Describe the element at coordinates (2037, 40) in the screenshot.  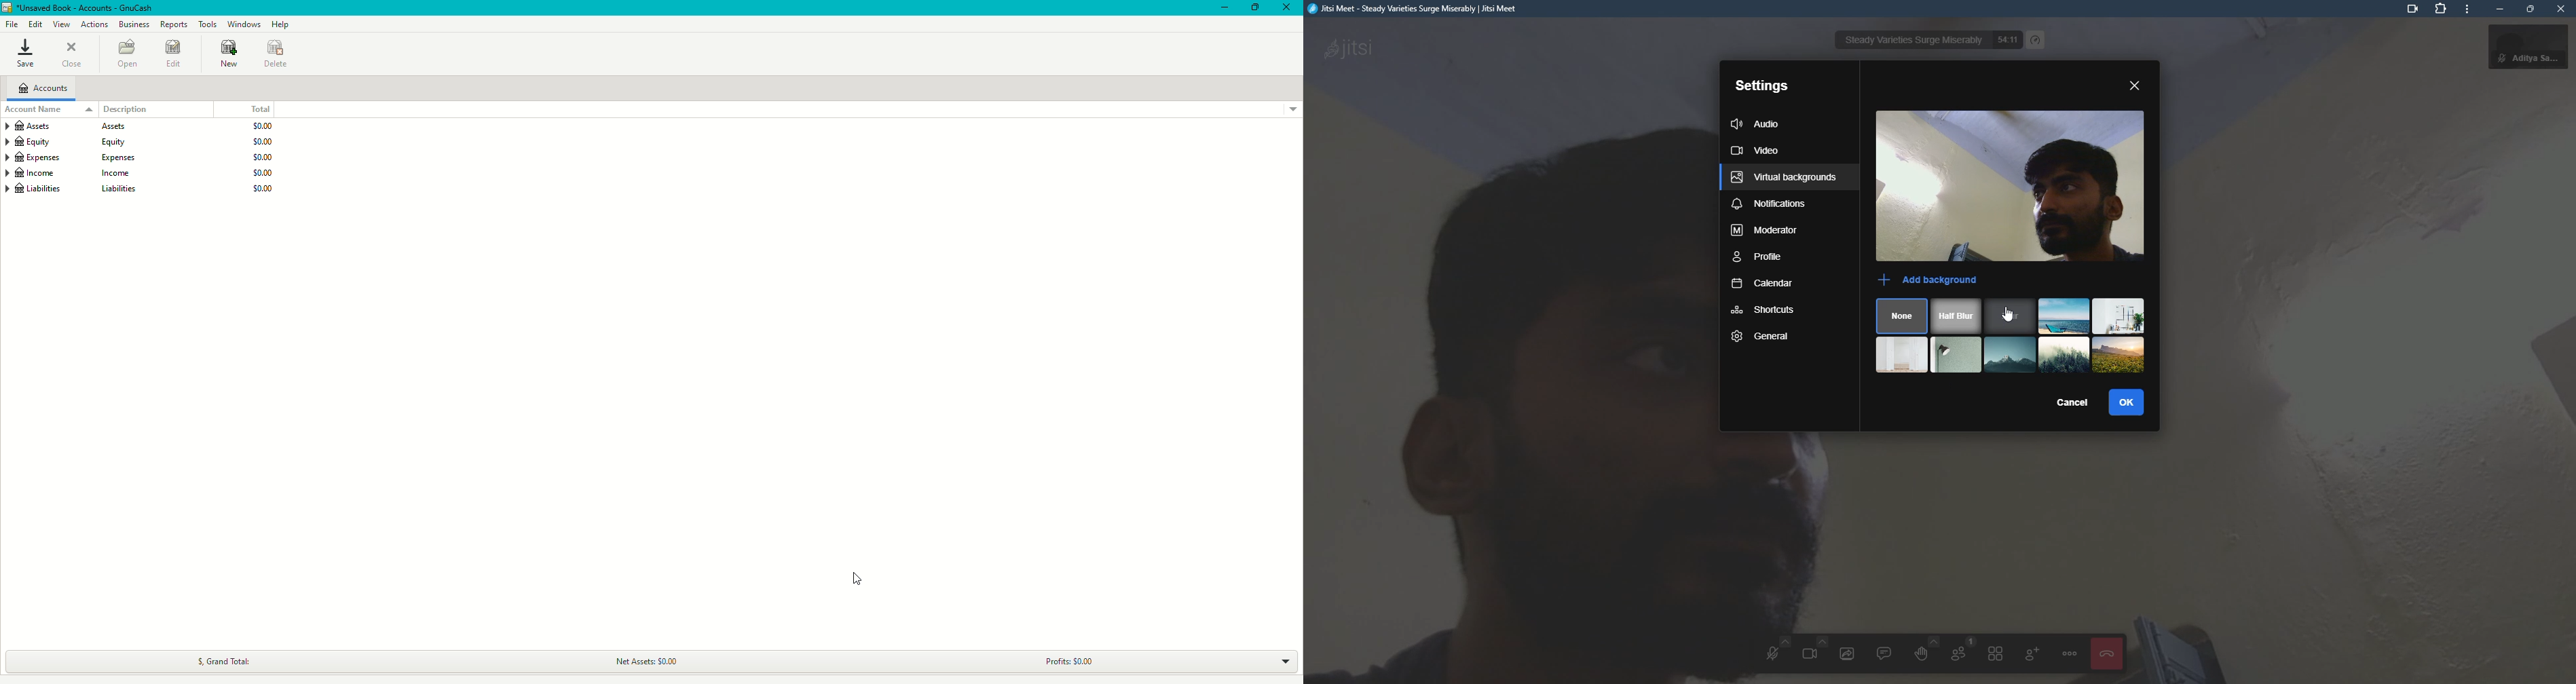
I see `performance setting` at that location.